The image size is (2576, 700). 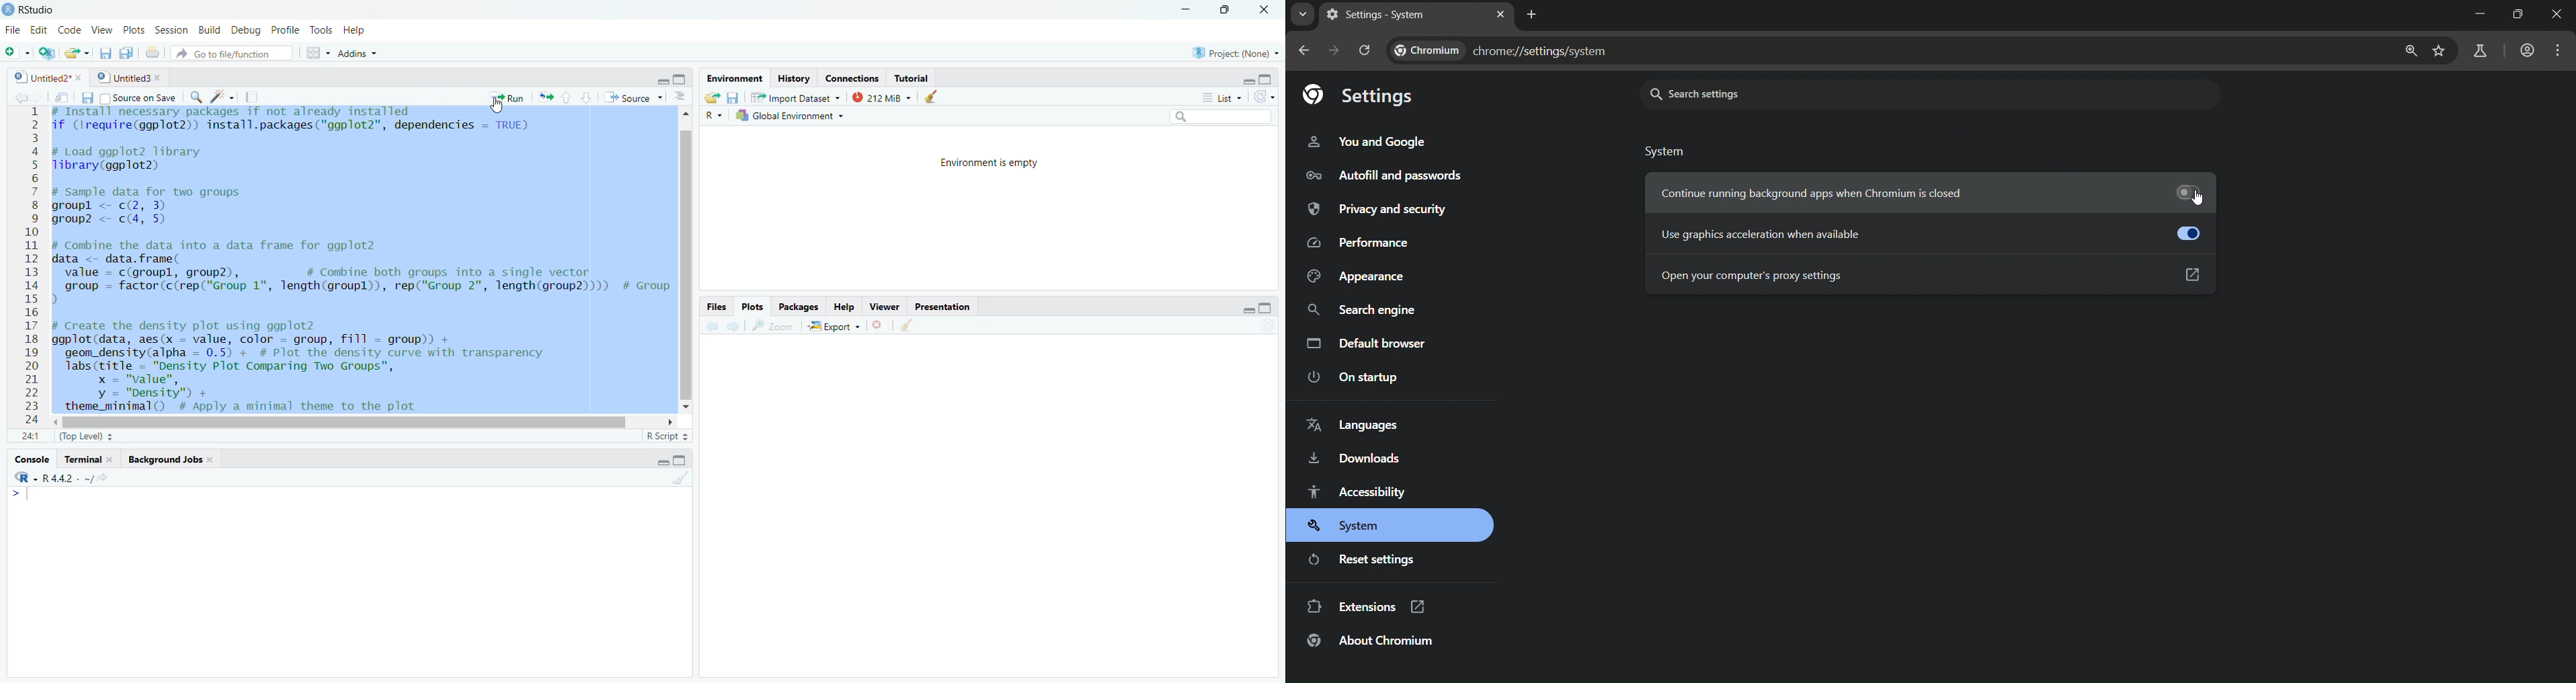 I want to click on history, so click(x=791, y=78).